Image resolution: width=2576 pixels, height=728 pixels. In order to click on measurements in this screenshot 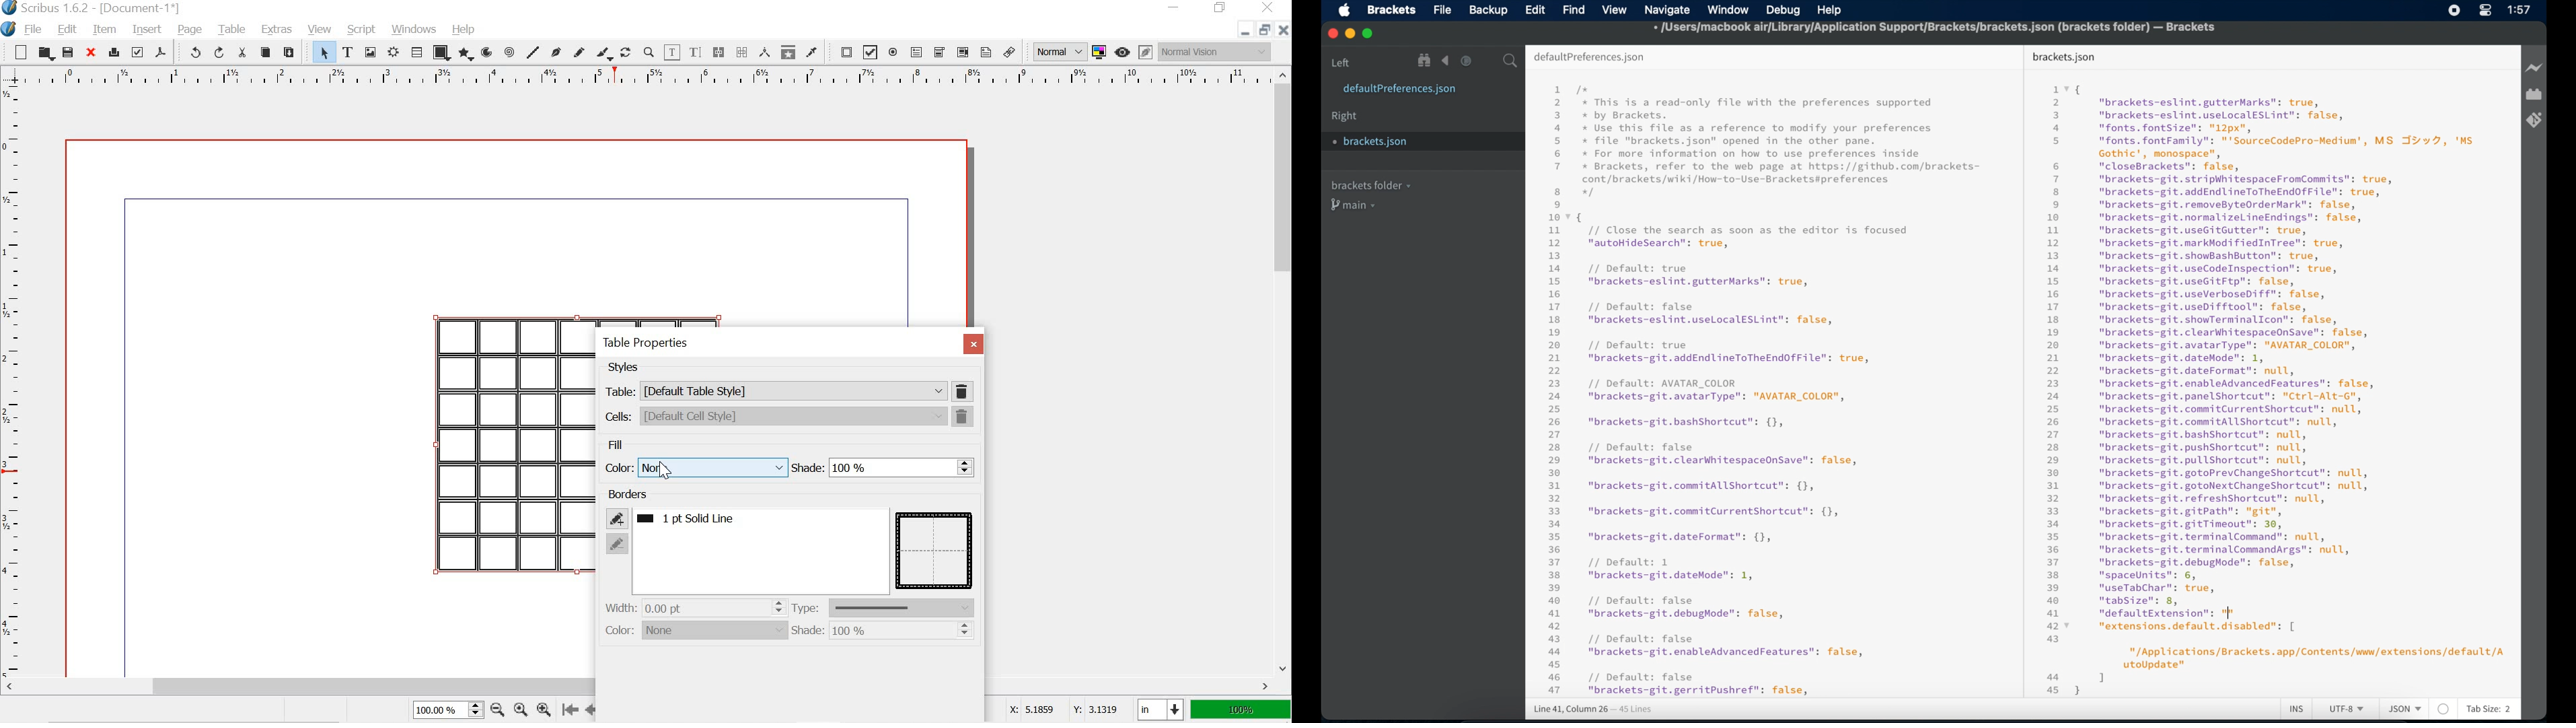, I will do `click(766, 52)`.